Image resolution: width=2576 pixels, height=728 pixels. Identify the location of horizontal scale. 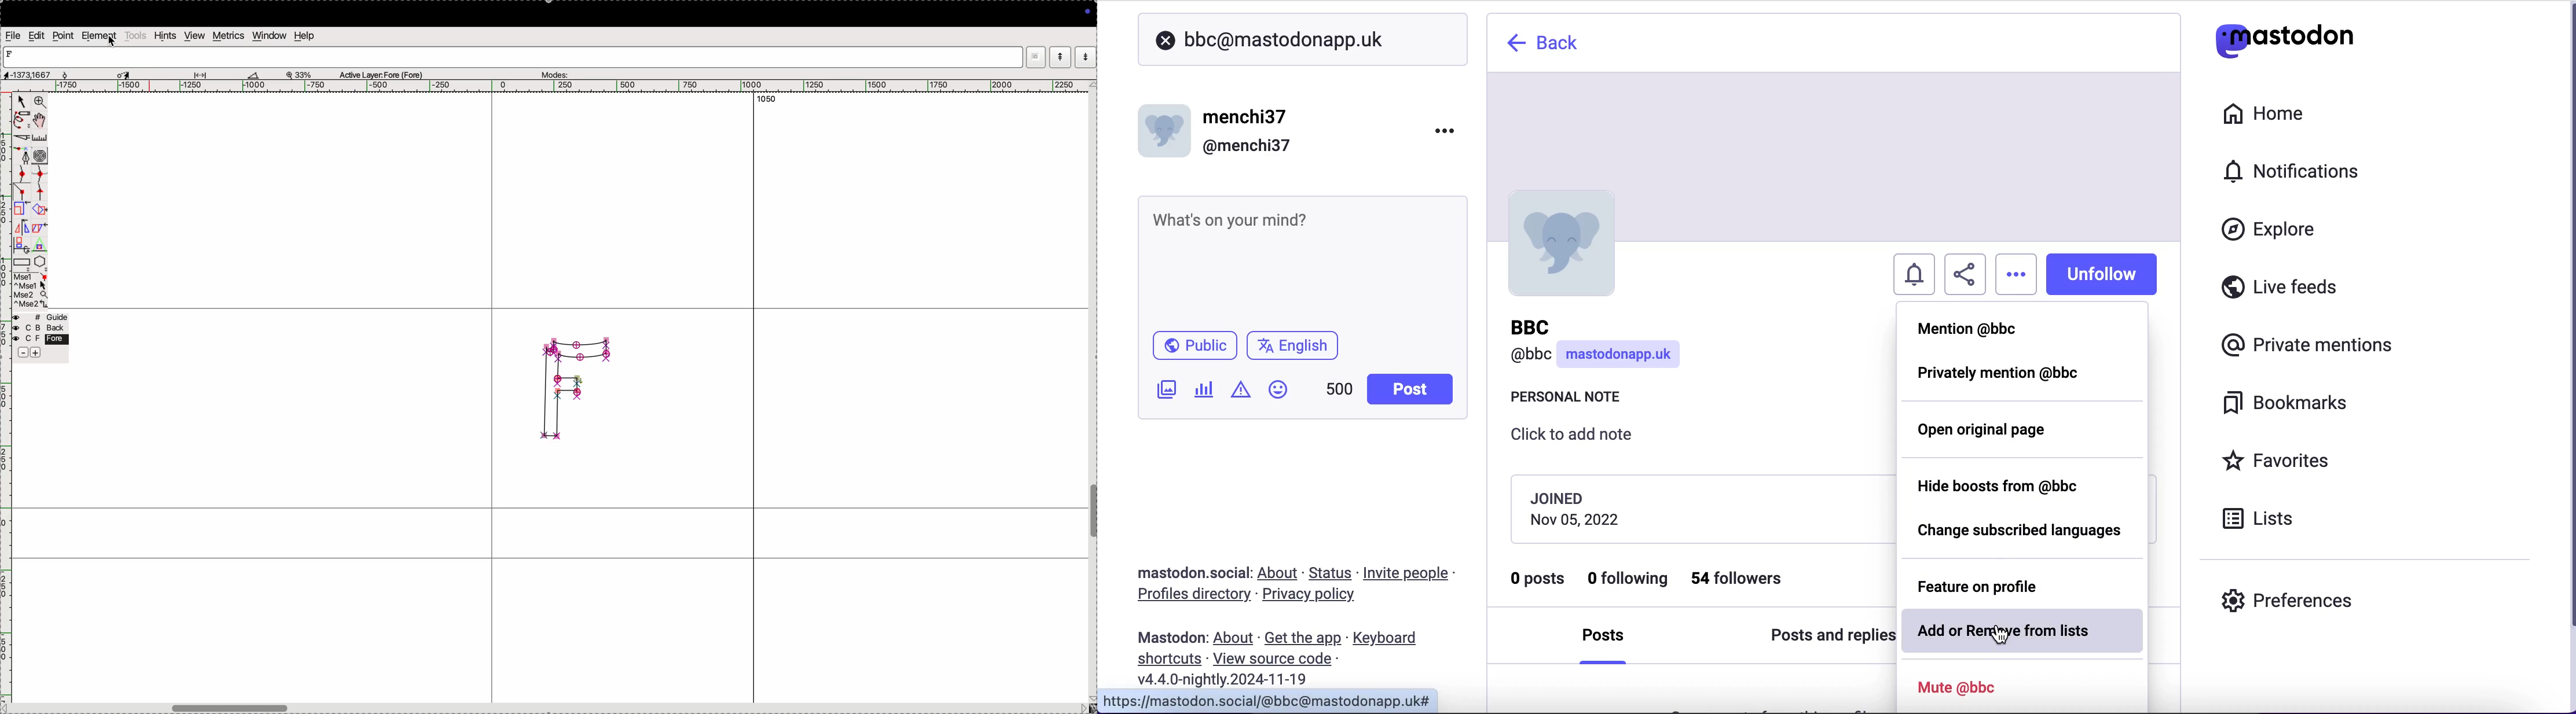
(543, 87).